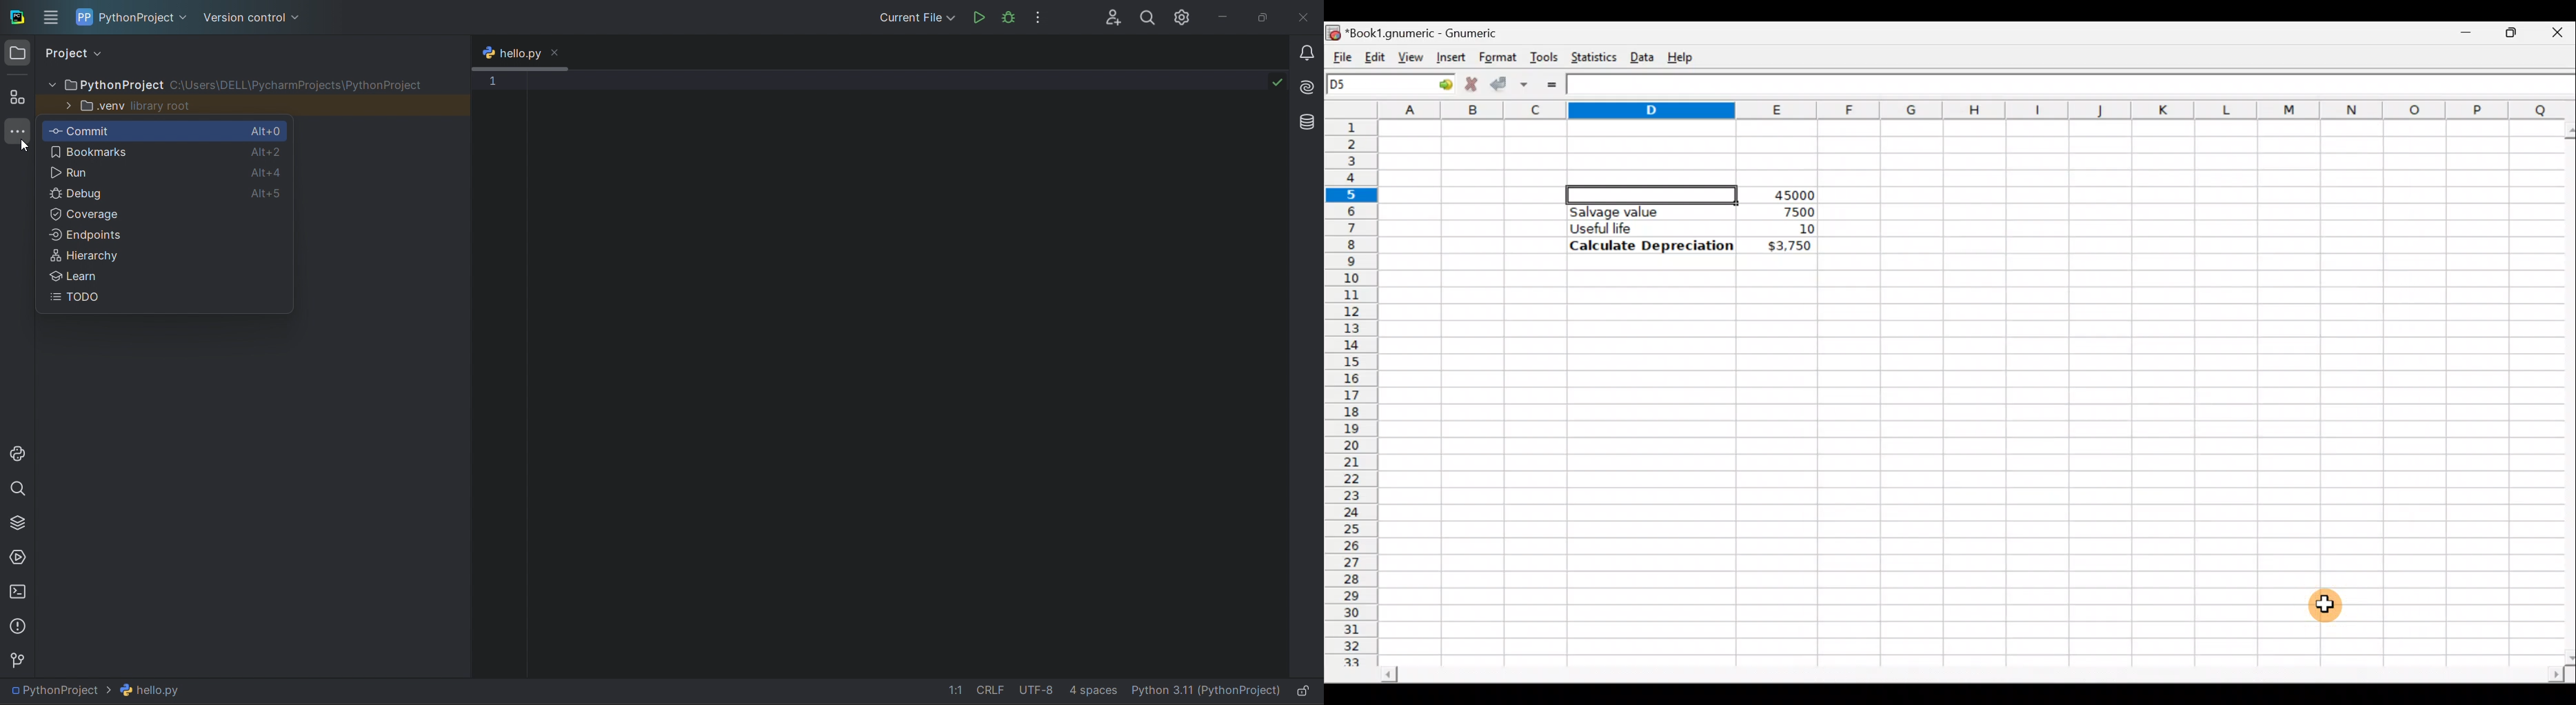 The image size is (2576, 728). I want to click on minimize, so click(1225, 17).